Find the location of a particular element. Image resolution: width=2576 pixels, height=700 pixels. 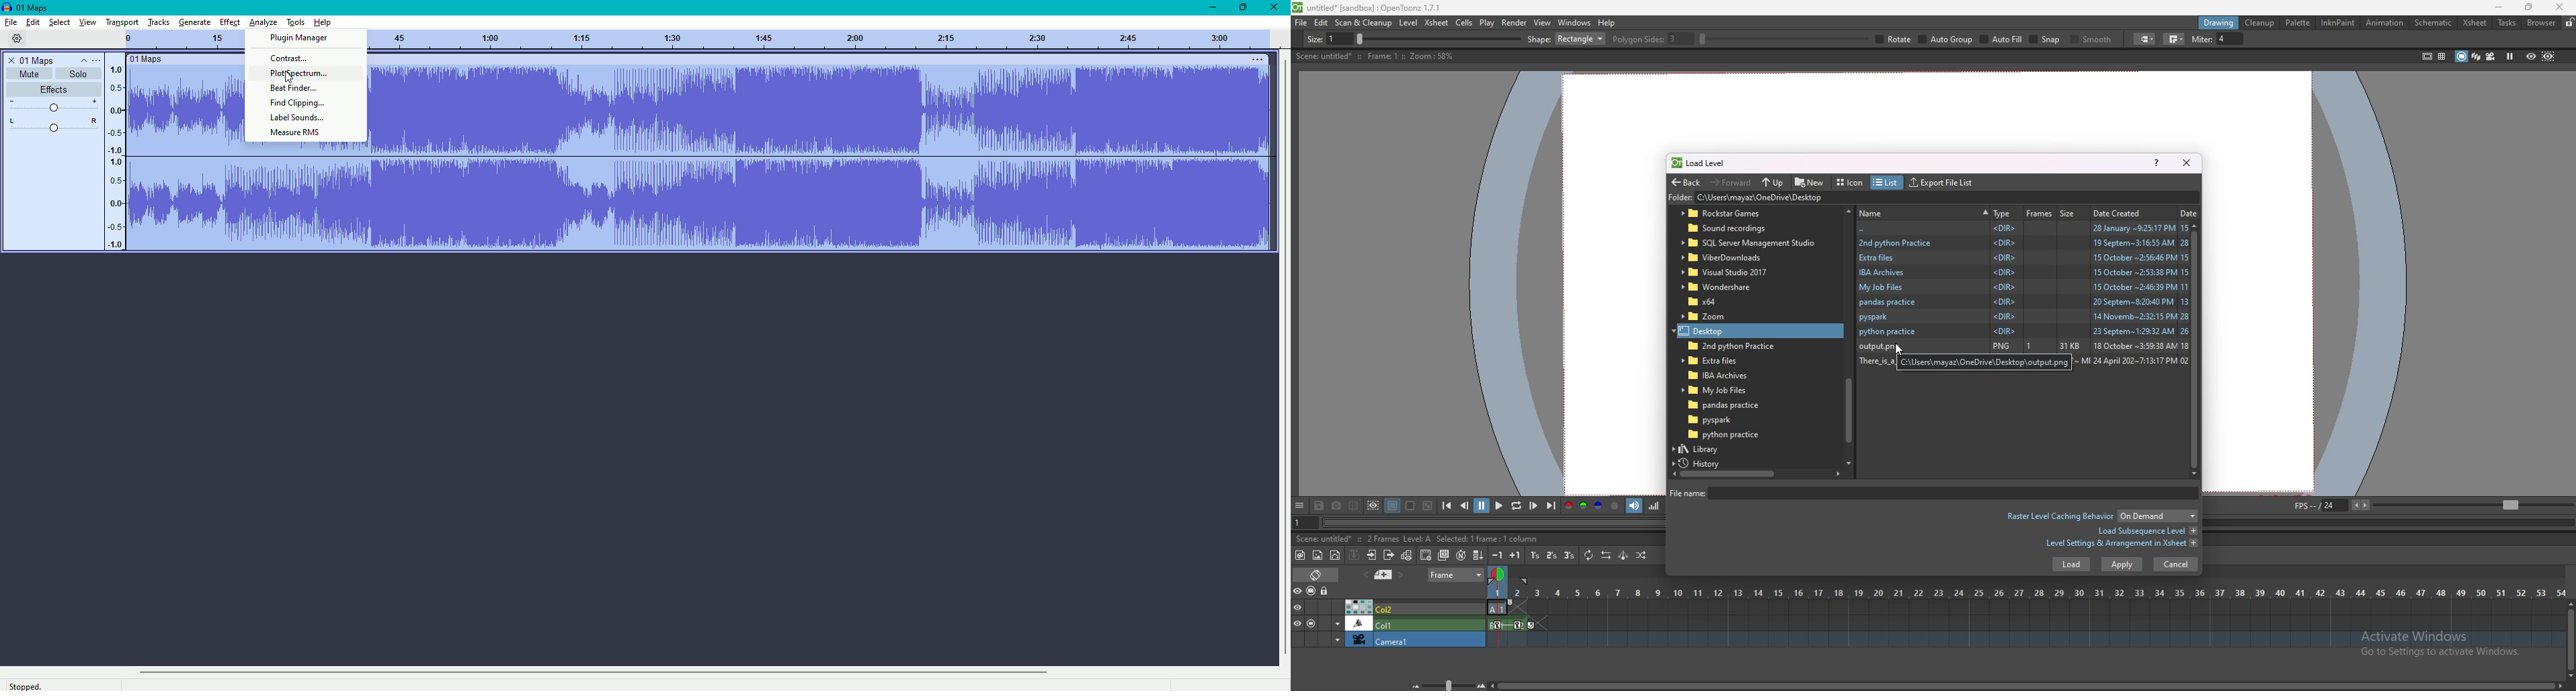

new vector level is located at coordinates (1336, 556).